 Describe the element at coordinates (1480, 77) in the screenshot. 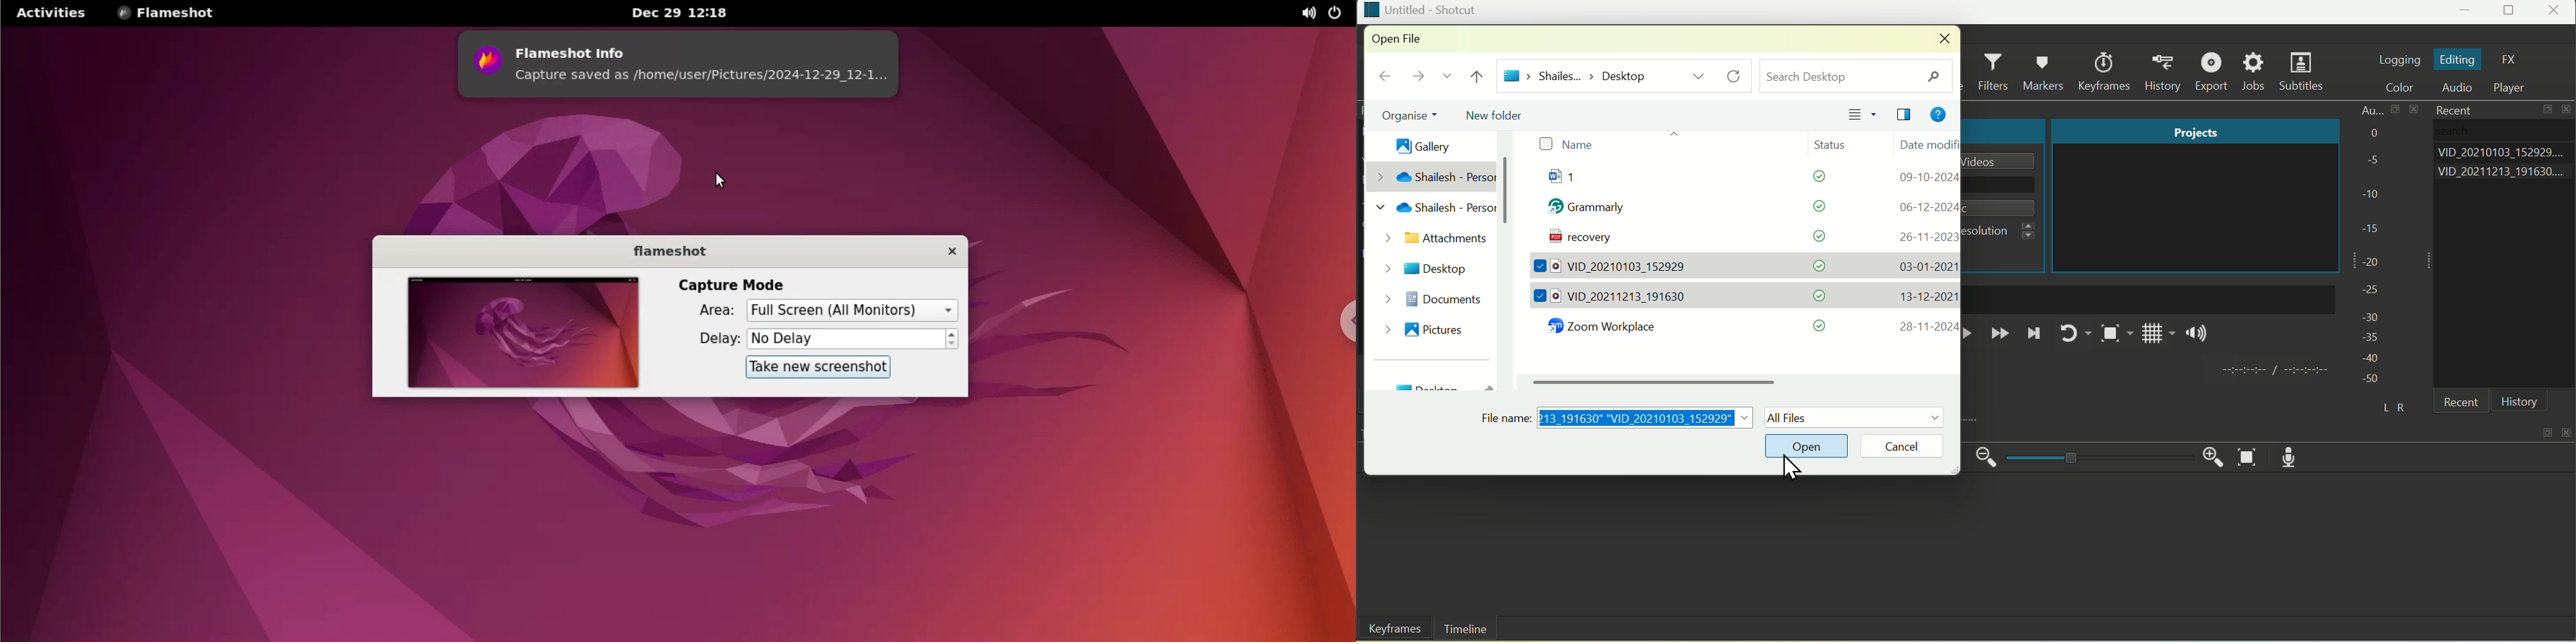

I see `up` at that location.